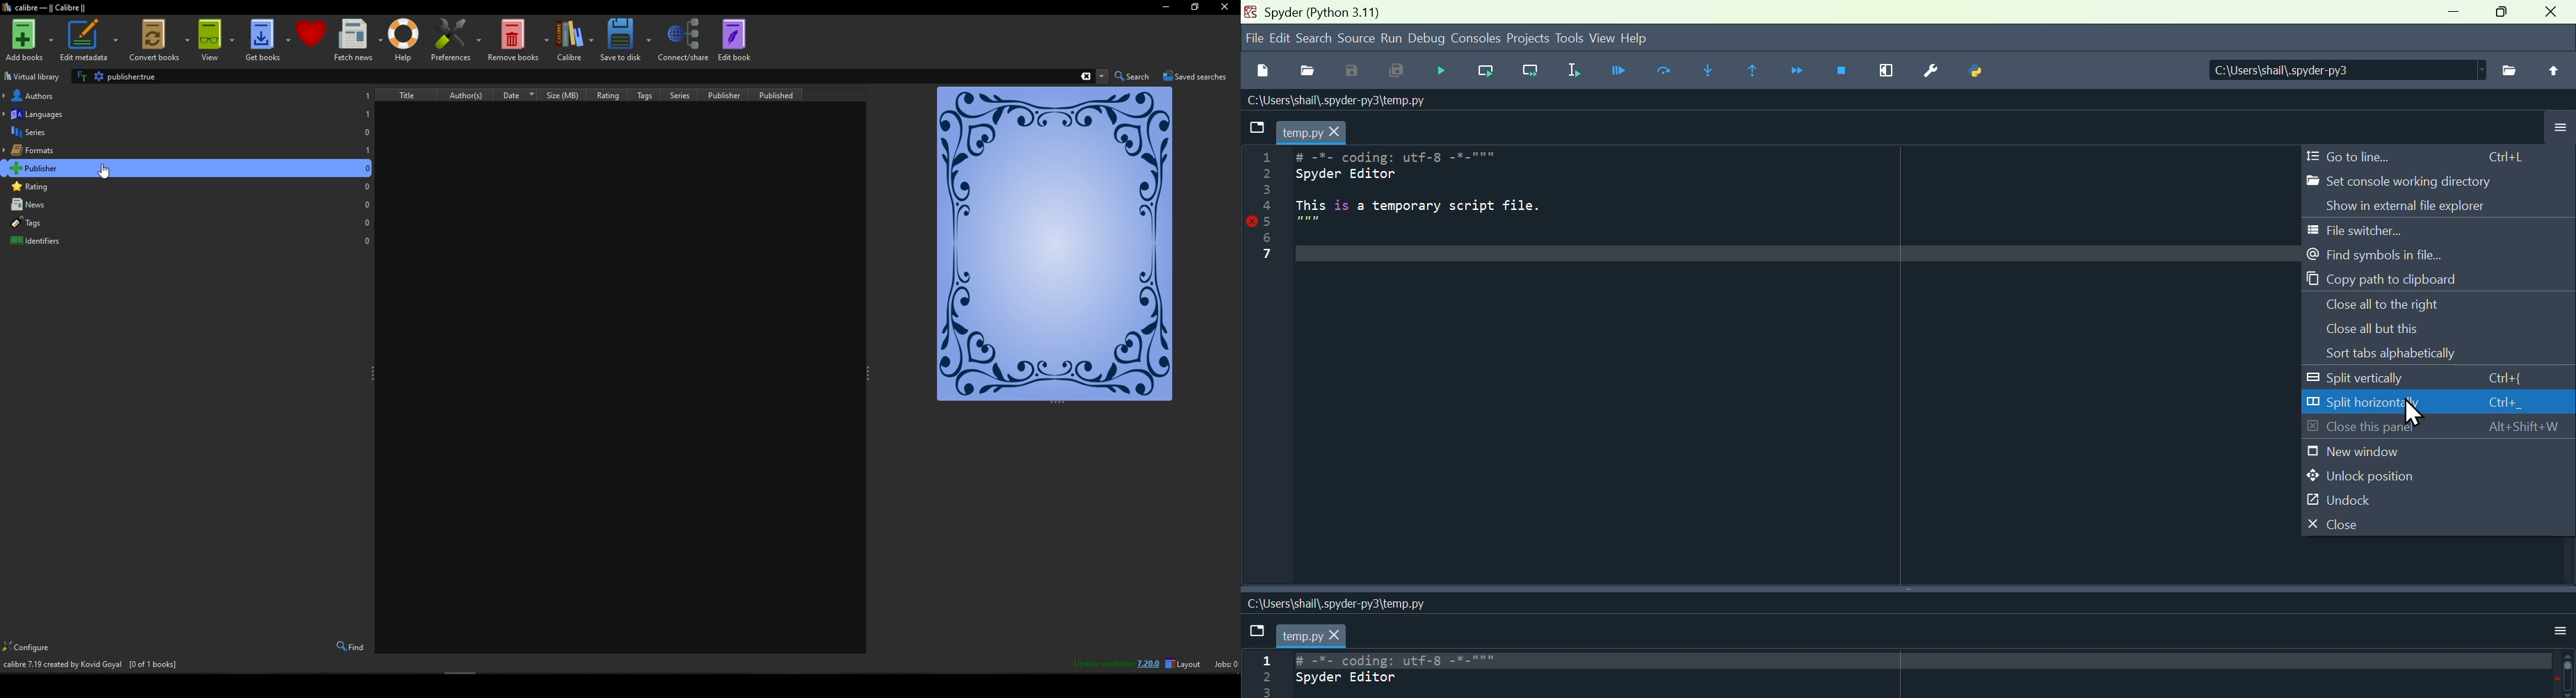 Image resolution: width=2576 pixels, height=700 pixels. I want to click on Consoles, so click(1478, 42).